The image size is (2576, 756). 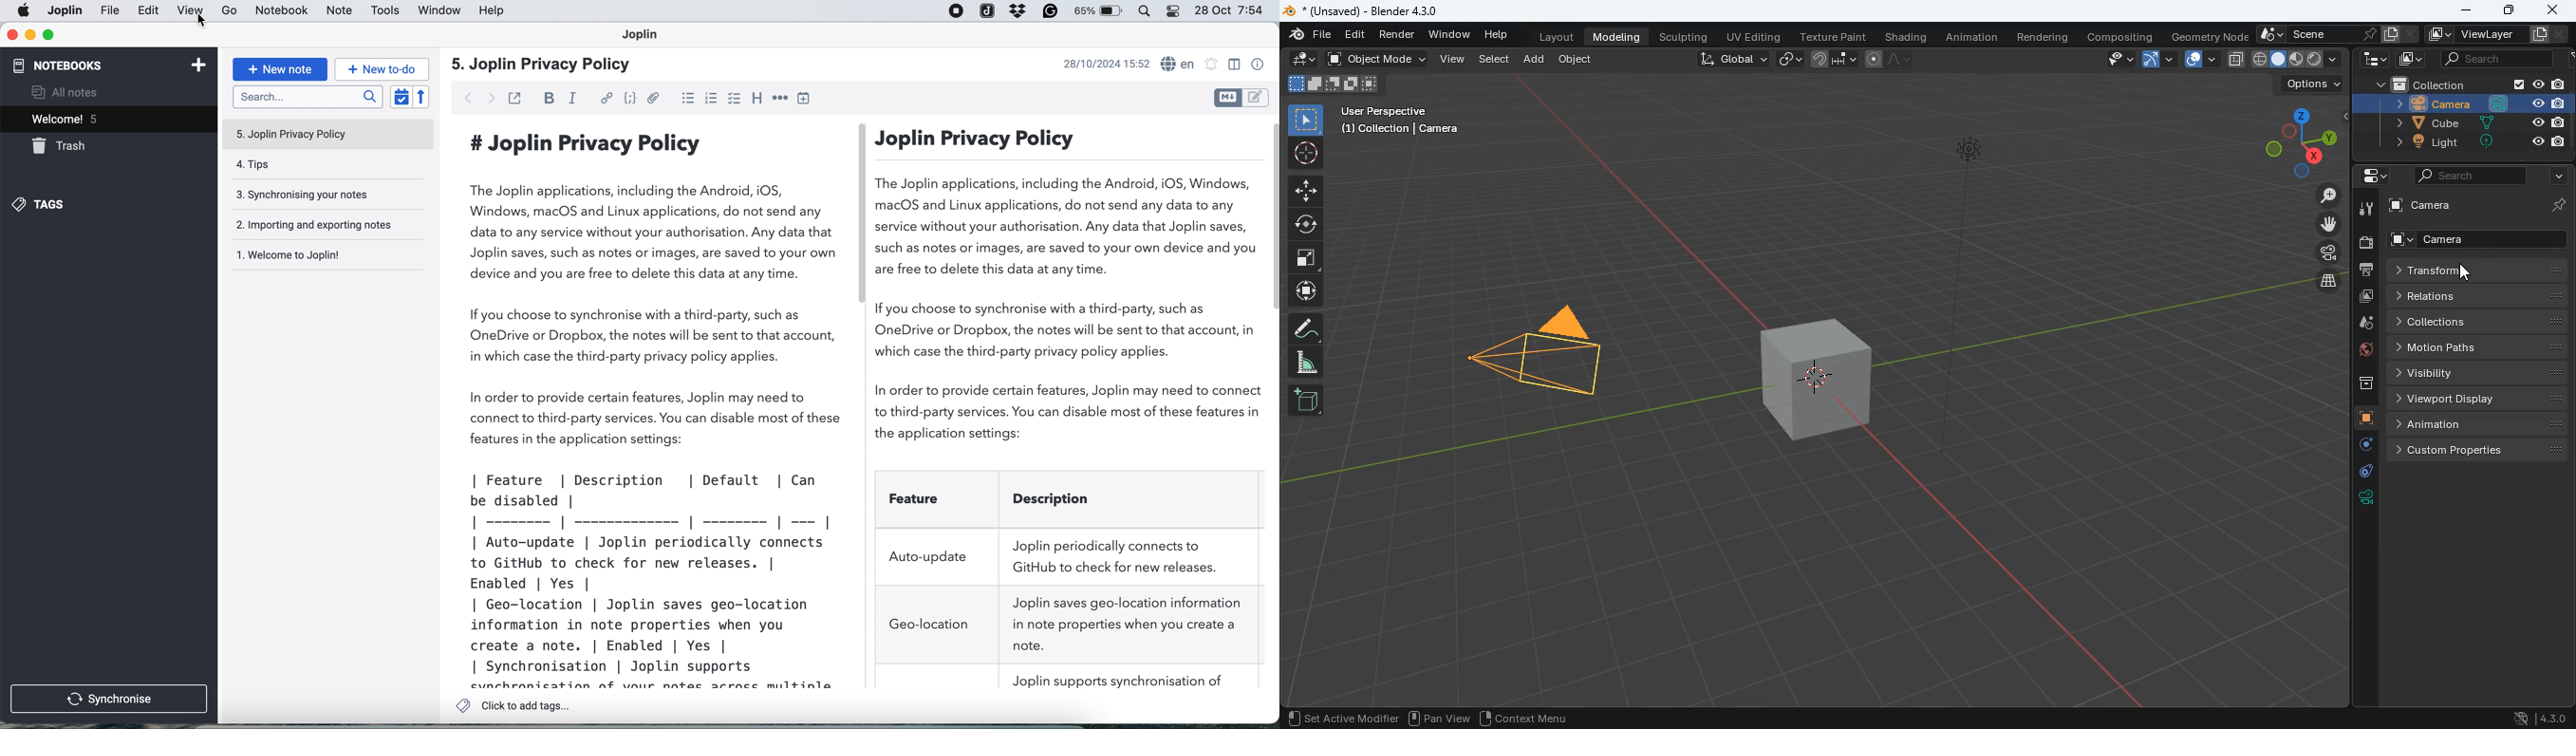 What do you see at coordinates (380, 69) in the screenshot?
I see `new to do` at bounding box center [380, 69].